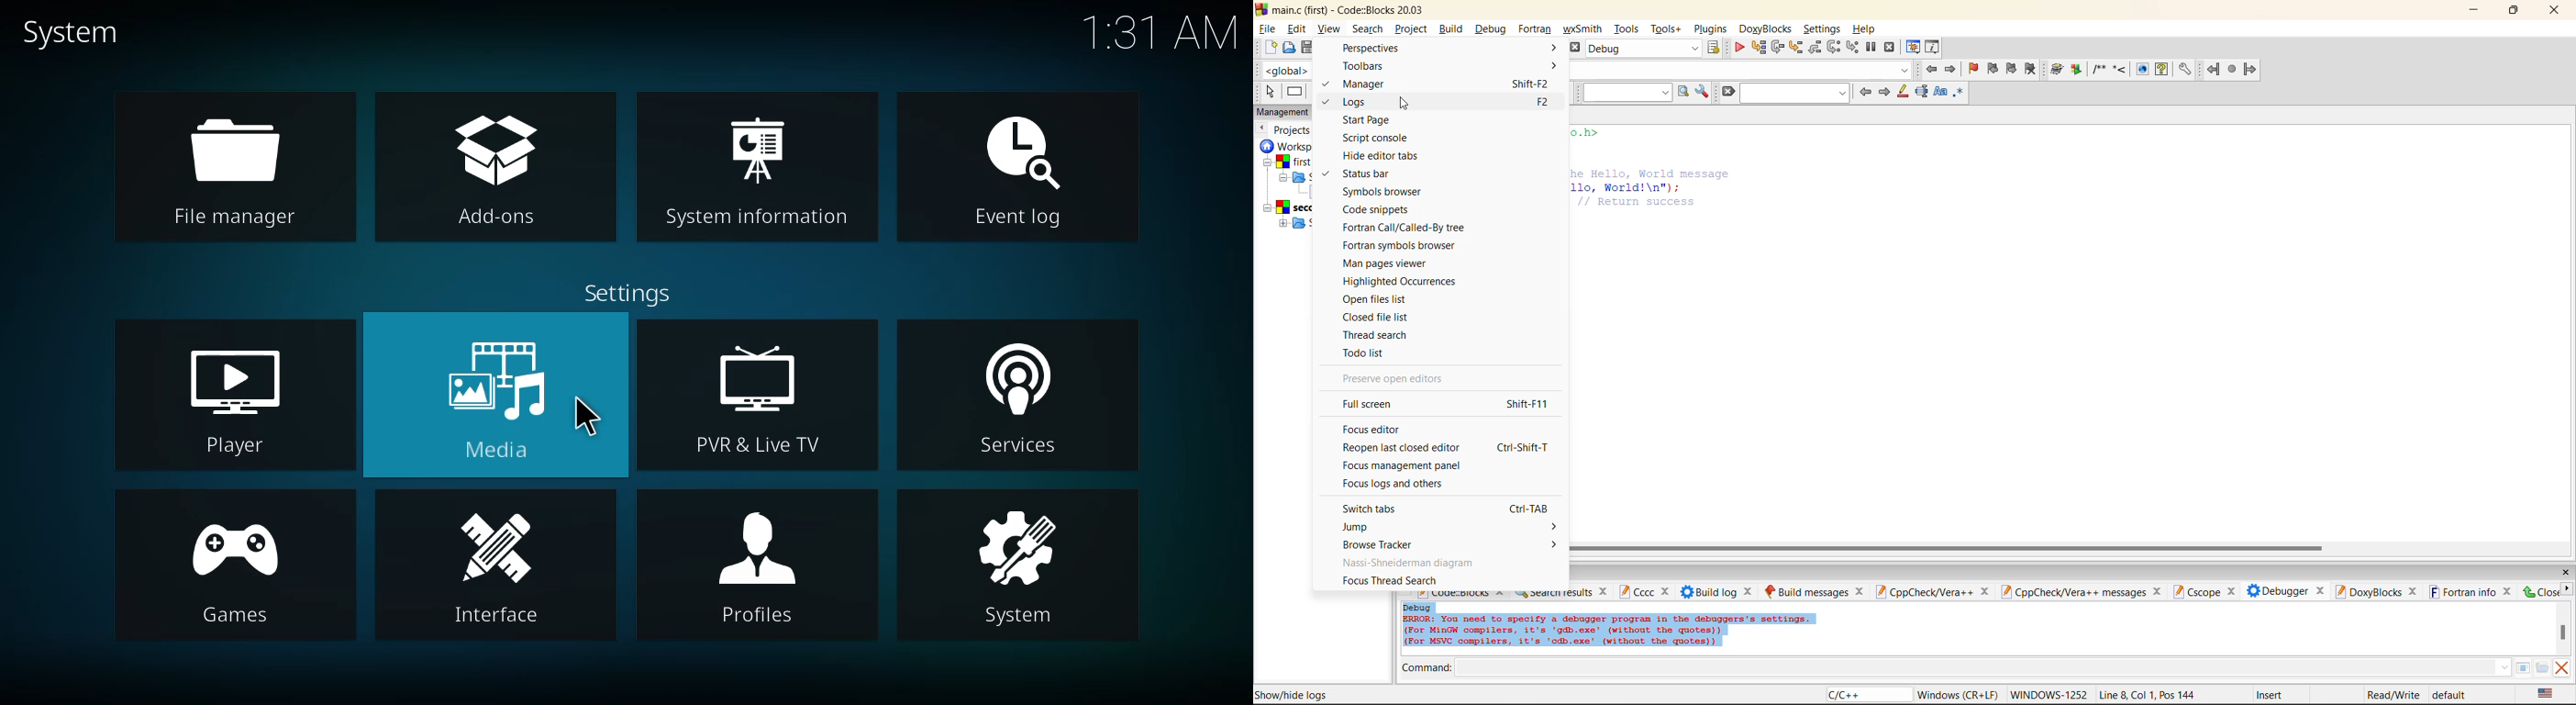 The image size is (2576, 728). I want to click on man pages viewer, so click(1385, 265).